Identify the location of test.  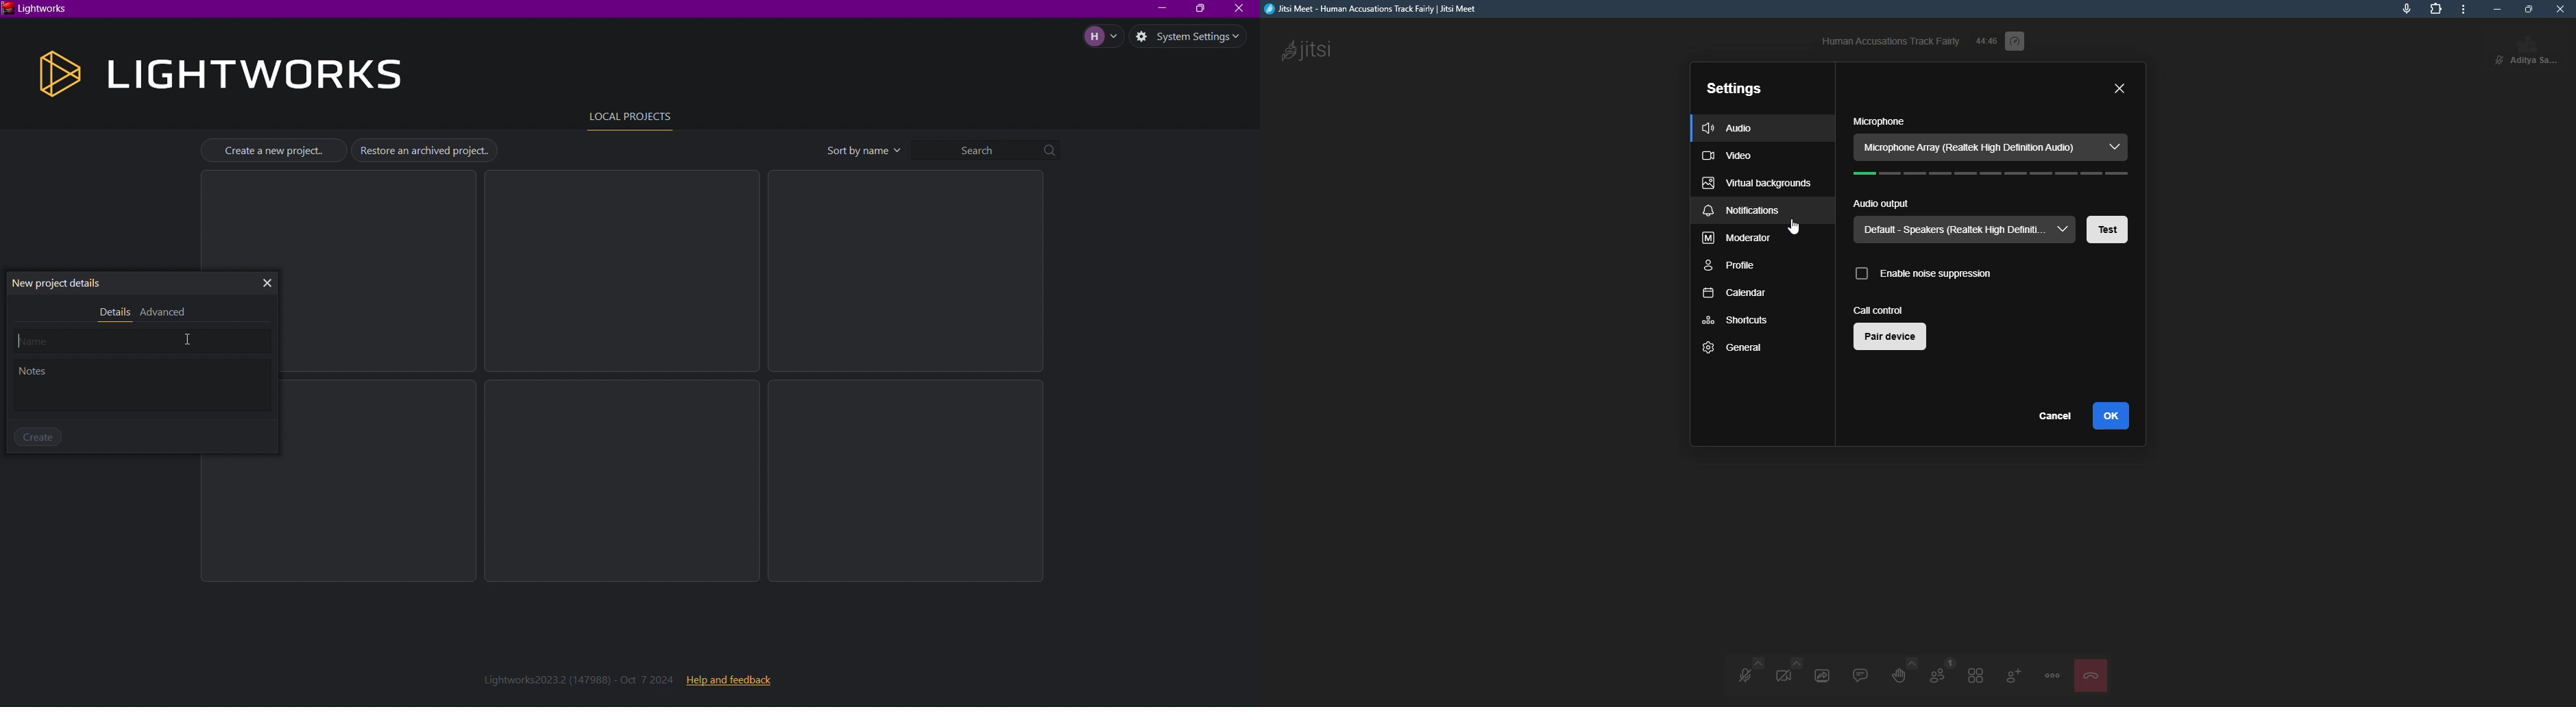
(2108, 230).